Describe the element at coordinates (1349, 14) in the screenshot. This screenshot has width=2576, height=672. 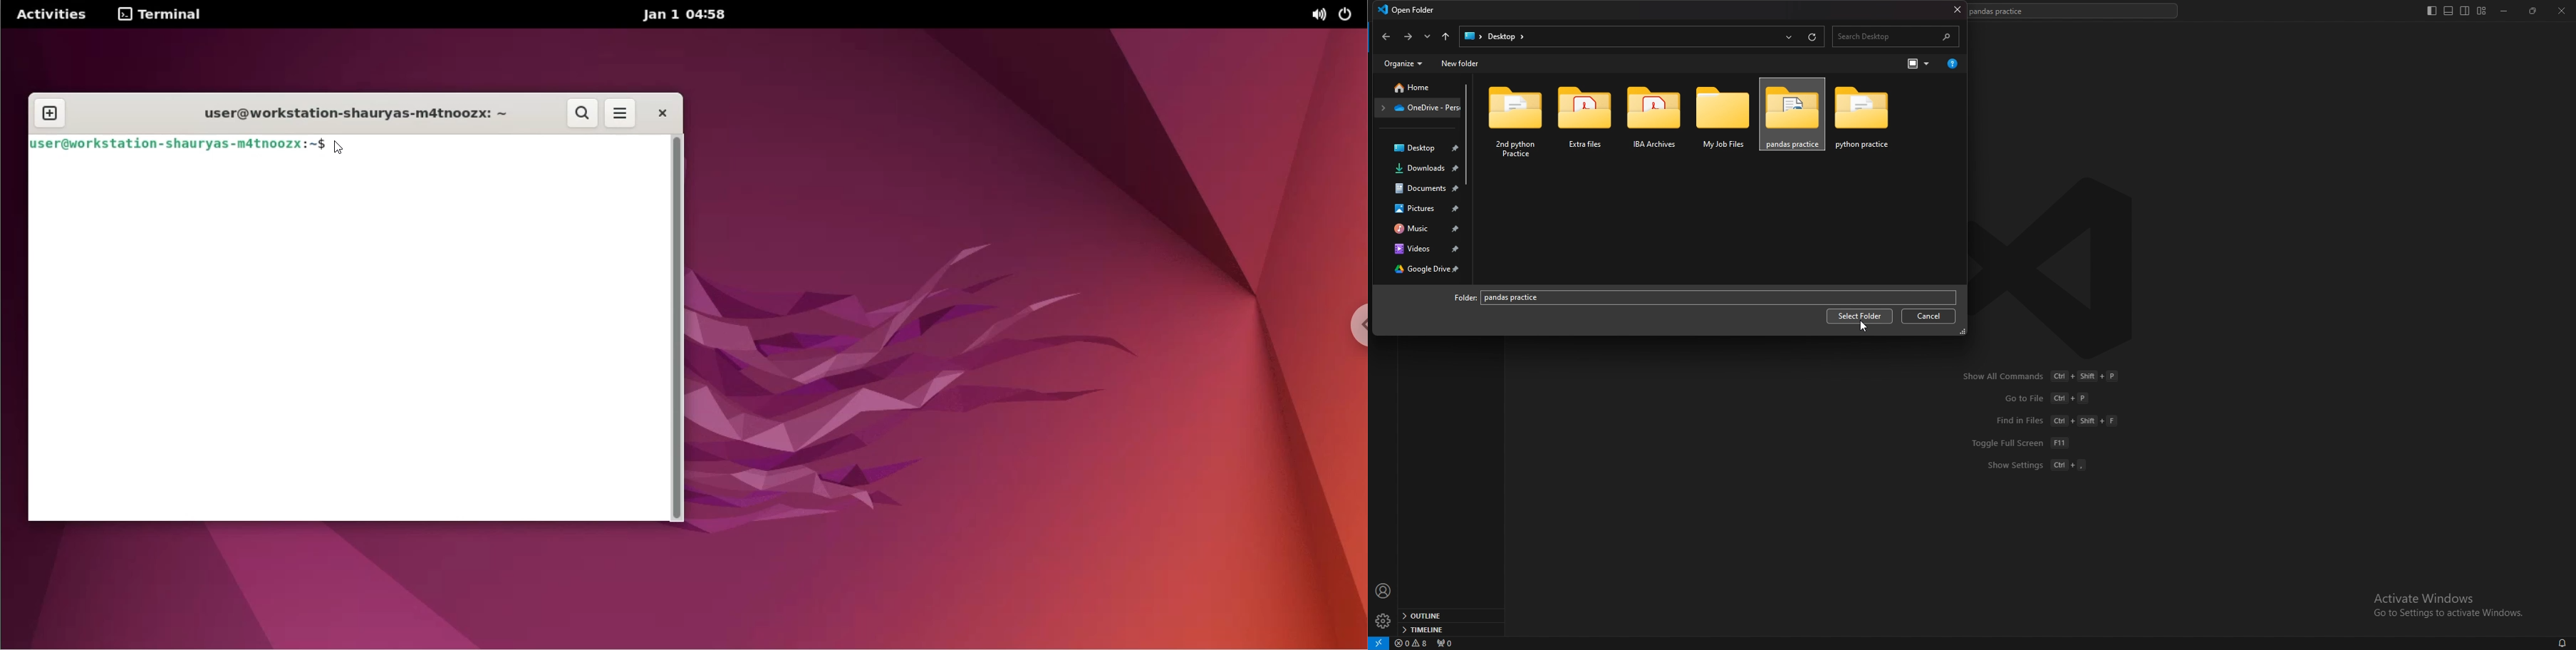
I see `power options` at that location.